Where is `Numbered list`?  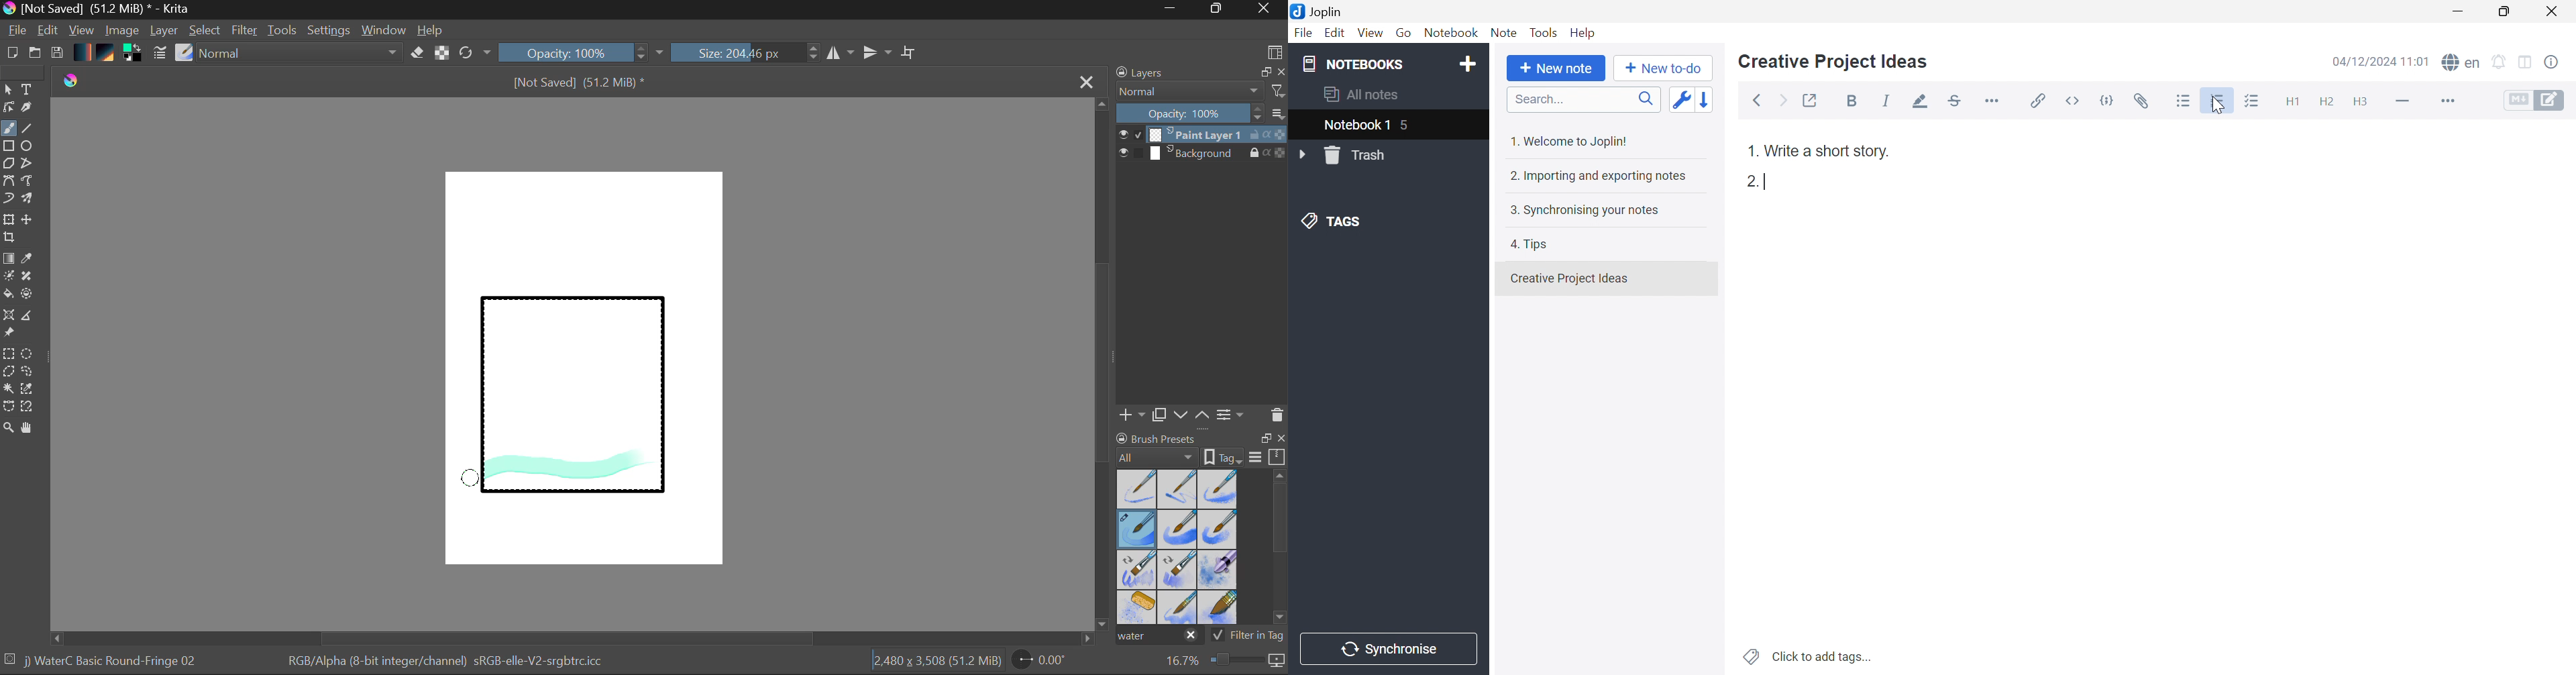 Numbered list is located at coordinates (2218, 102).